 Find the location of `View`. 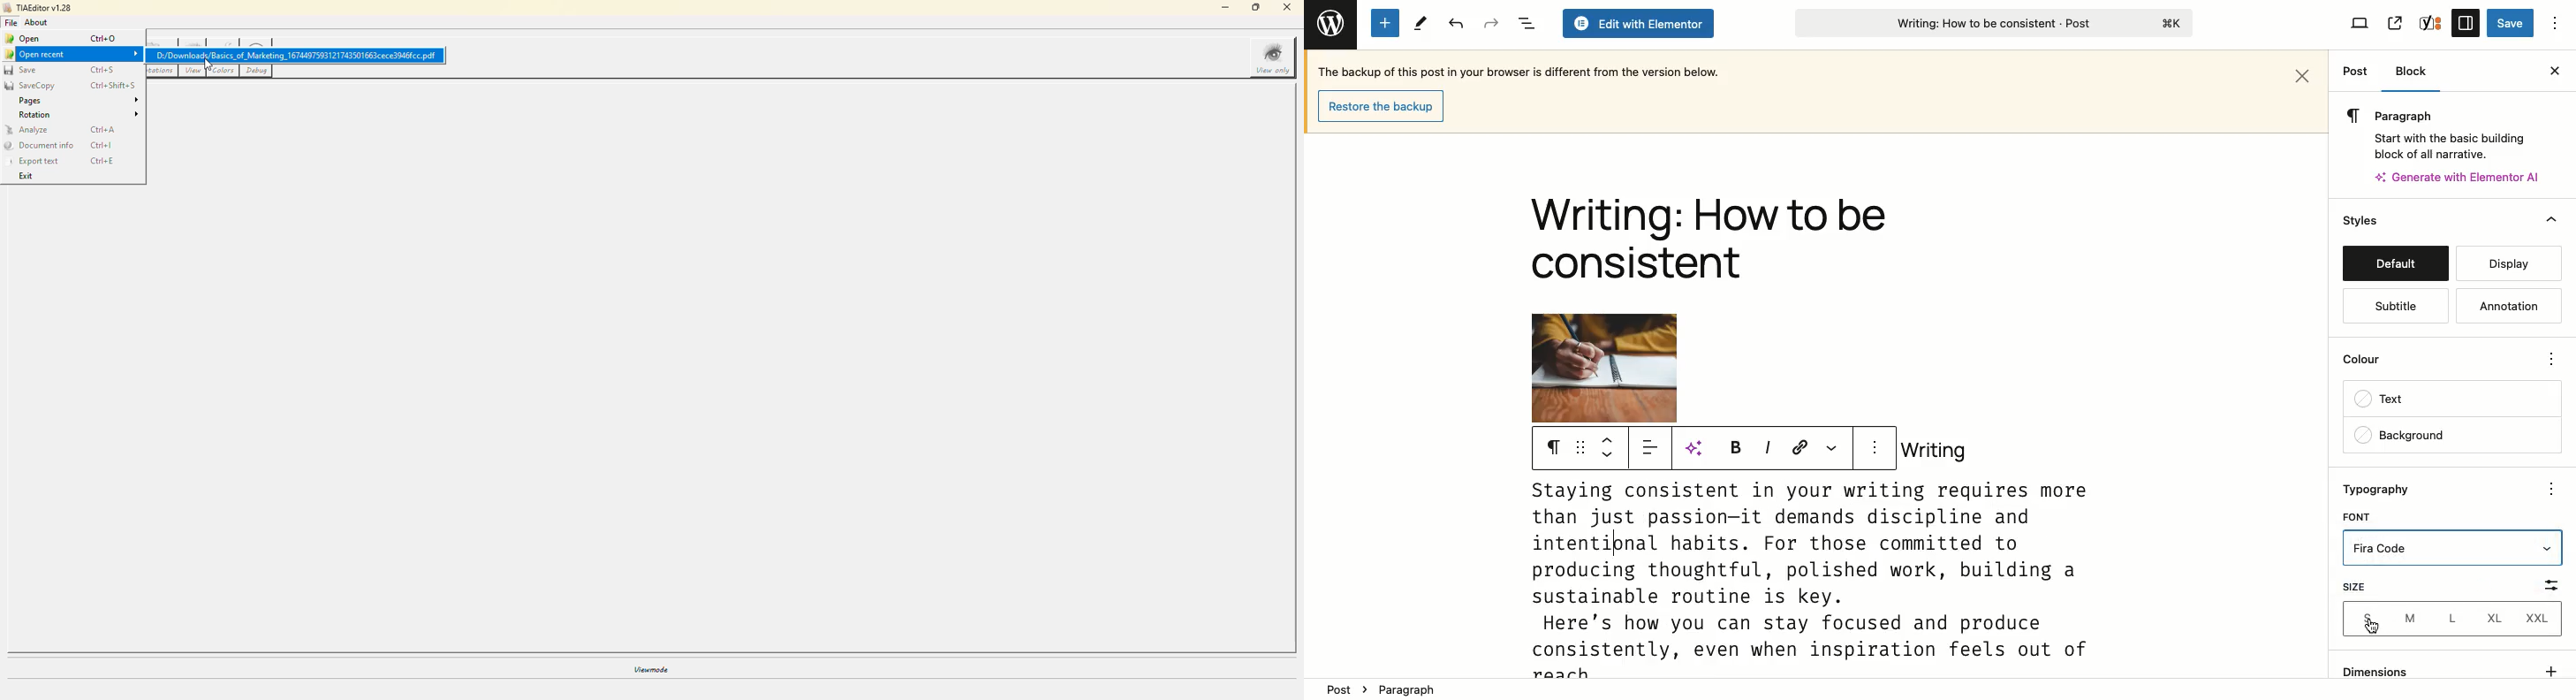

View is located at coordinates (2360, 25).